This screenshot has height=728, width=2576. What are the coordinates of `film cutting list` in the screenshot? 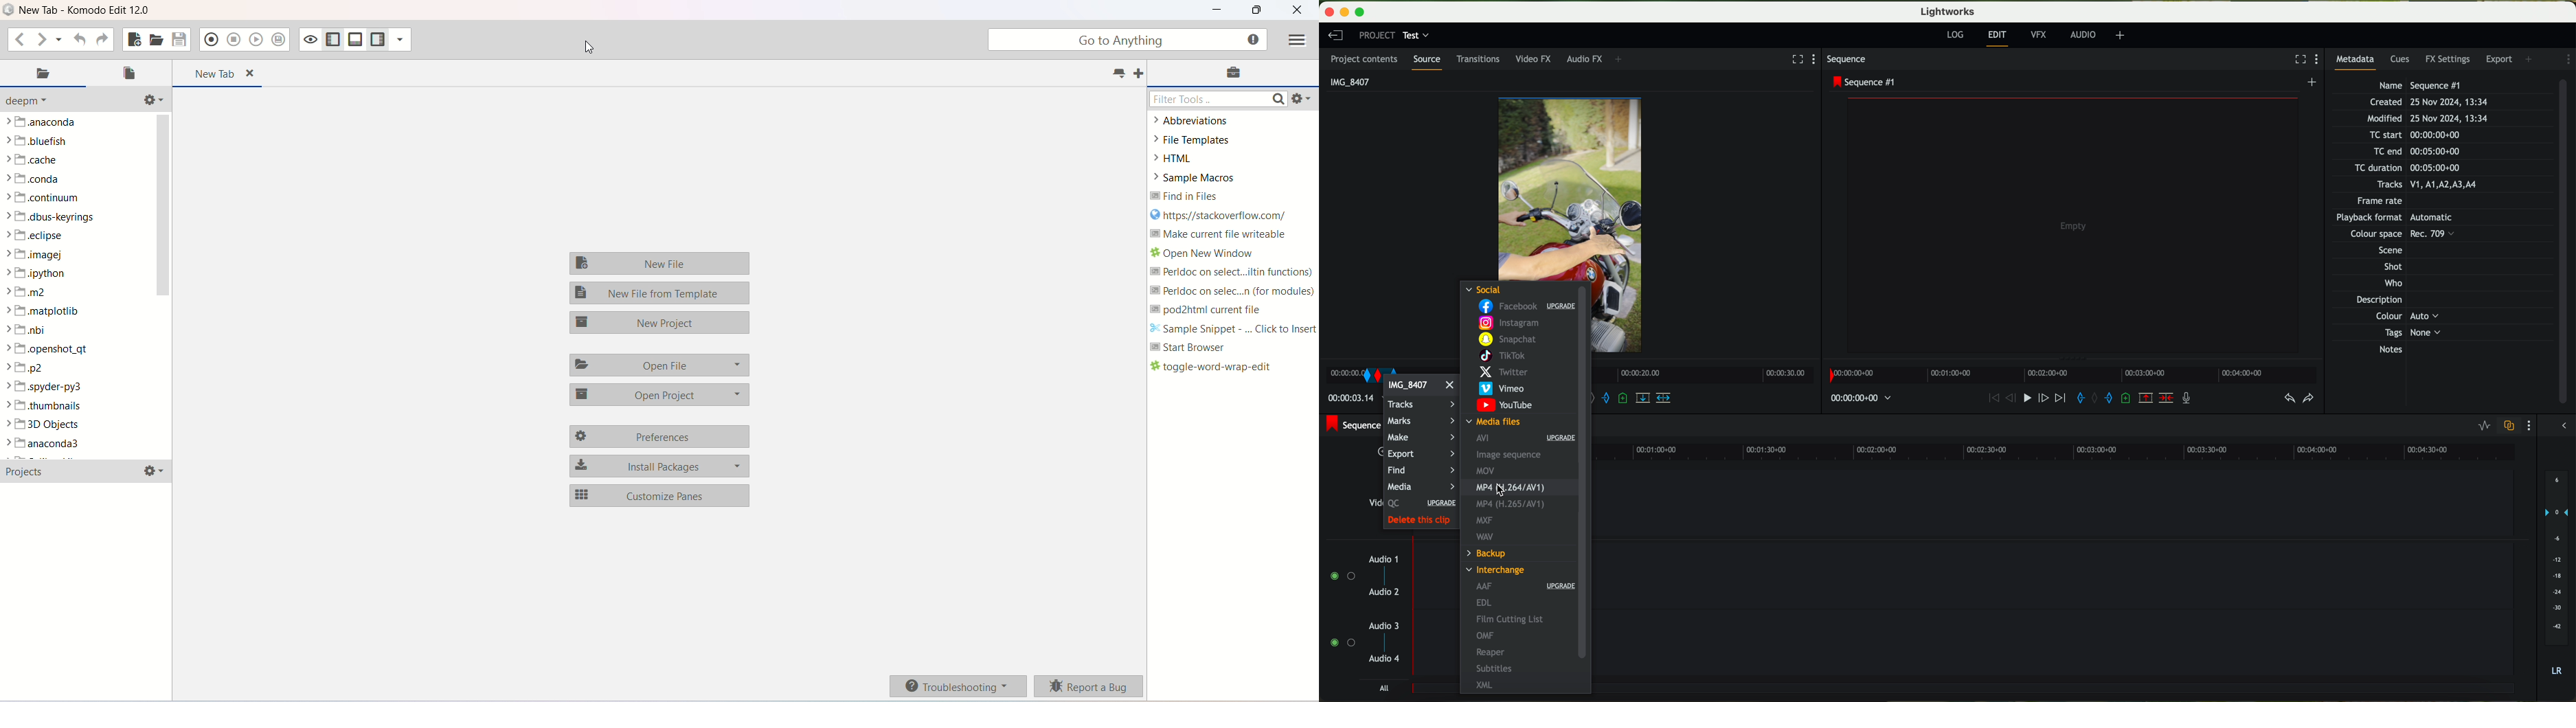 It's located at (1512, 619).